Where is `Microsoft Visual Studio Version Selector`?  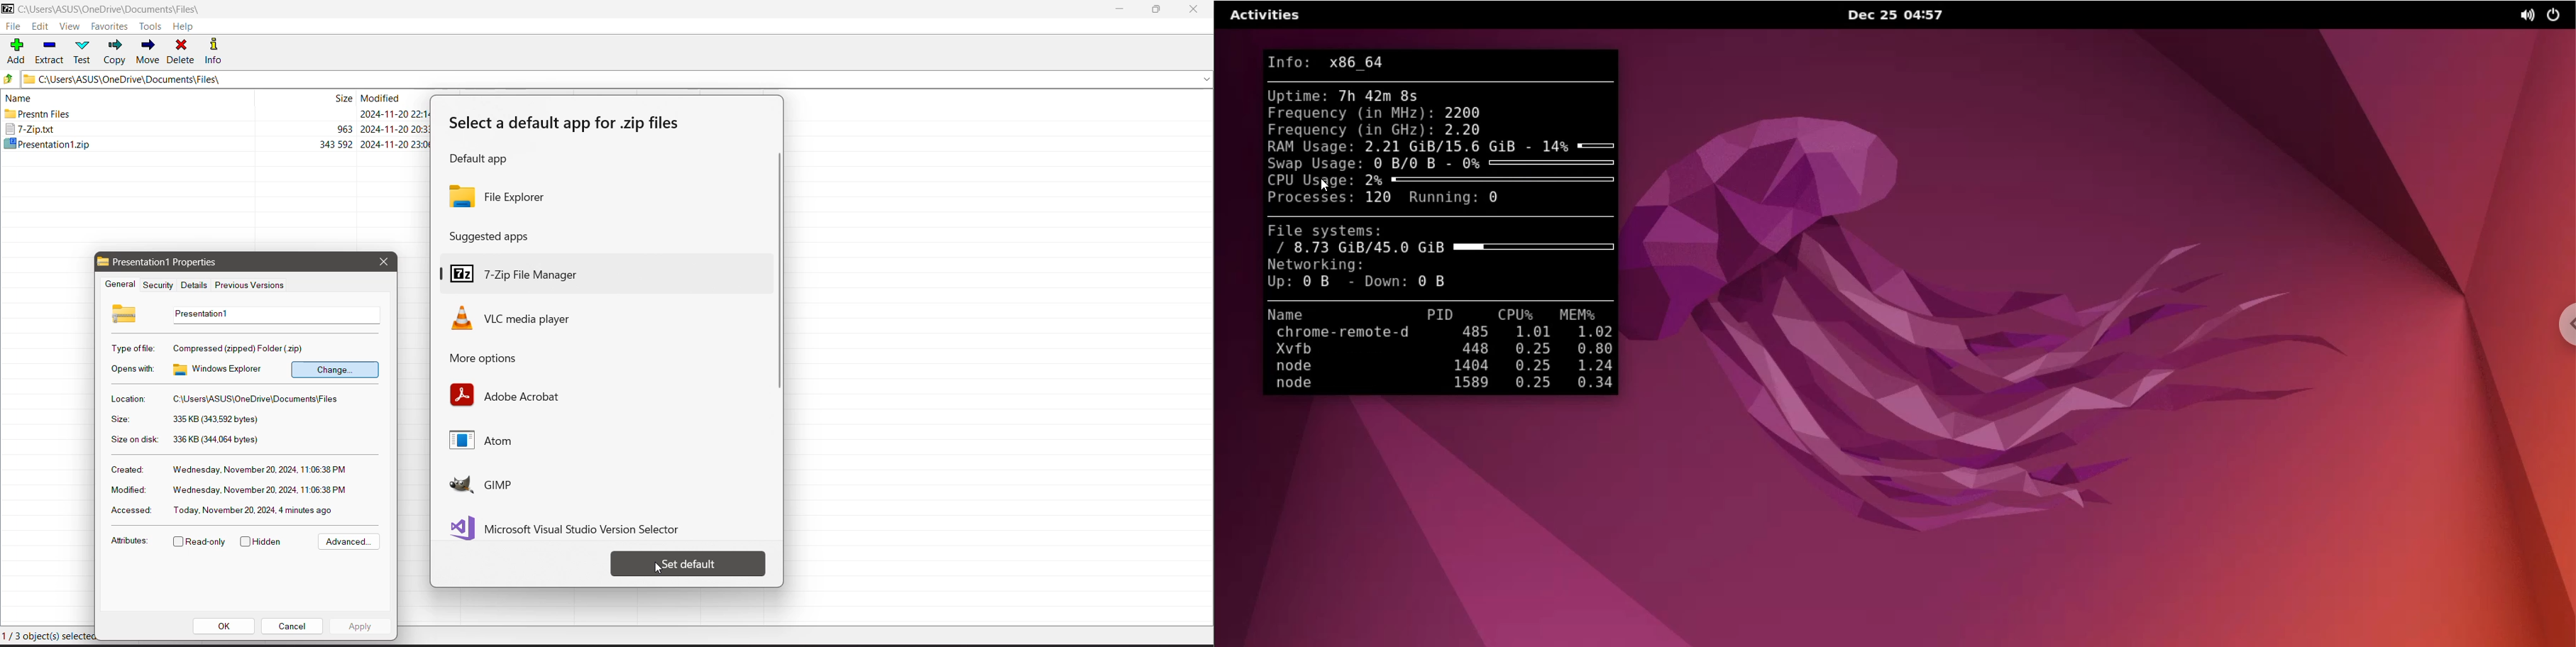
Microsoft Visual Studio Version Selector is located at coordinates (571, 526).